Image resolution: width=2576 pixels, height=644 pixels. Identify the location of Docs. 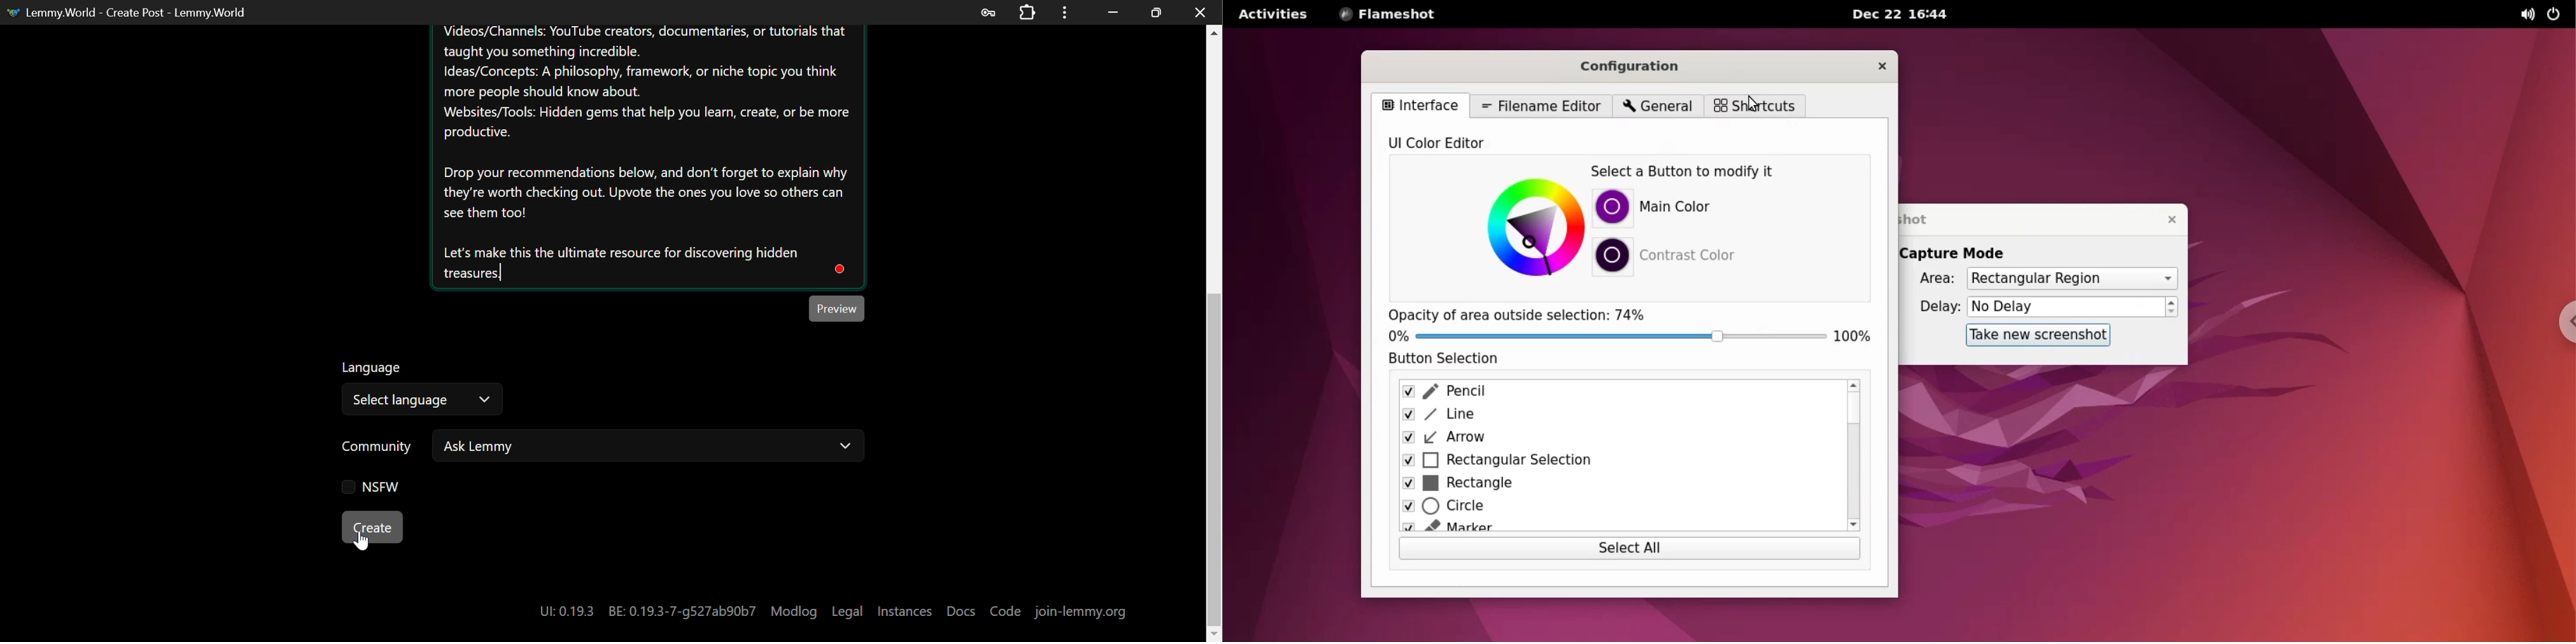
(962, 611).